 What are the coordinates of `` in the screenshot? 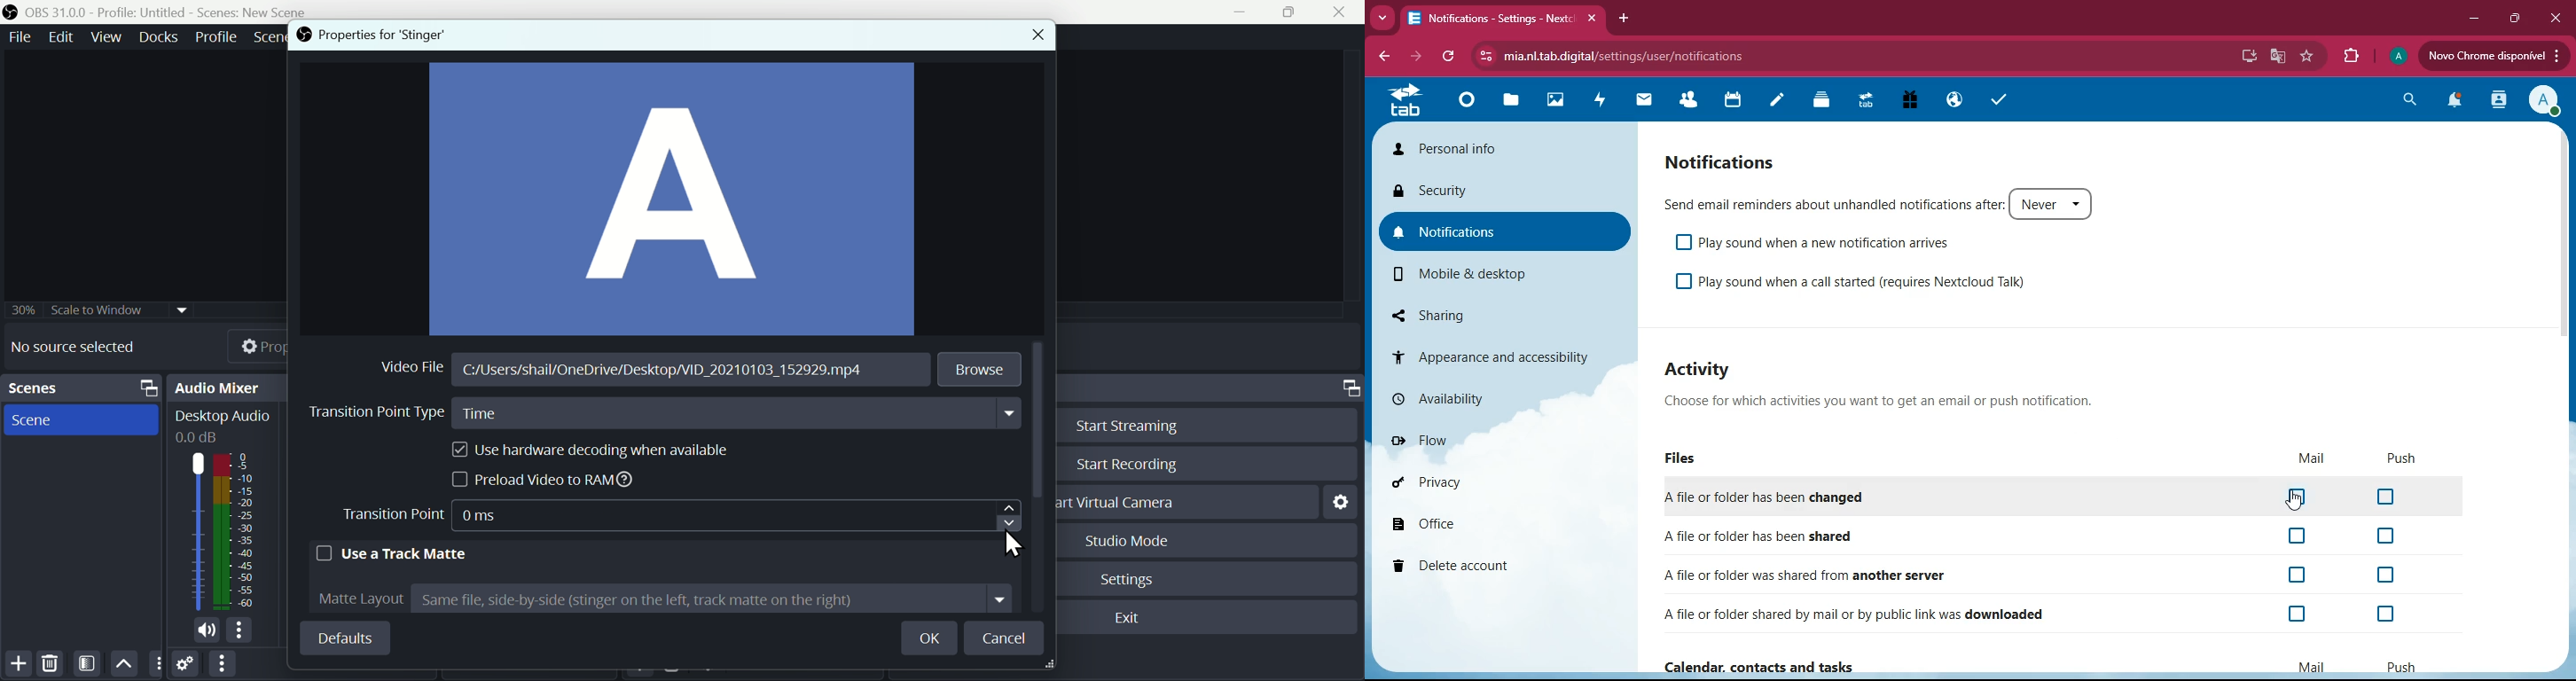 It's located at (64, 36).